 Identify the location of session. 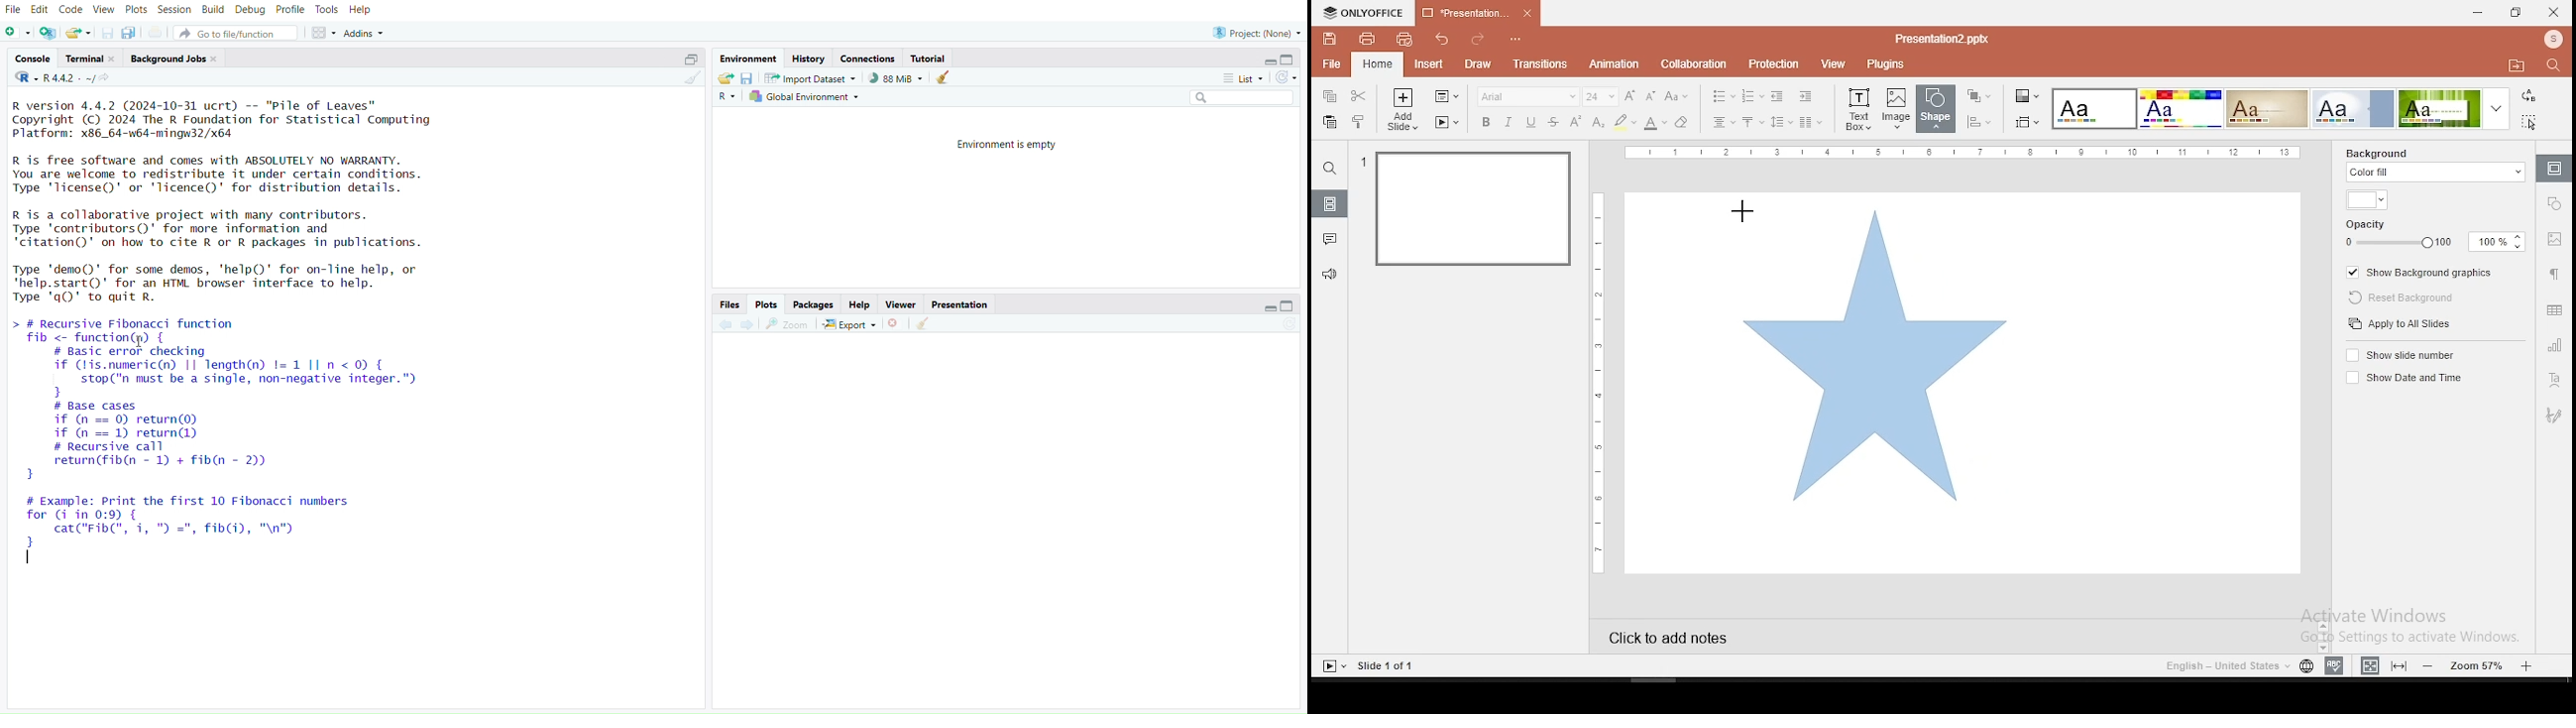
(174, 11).